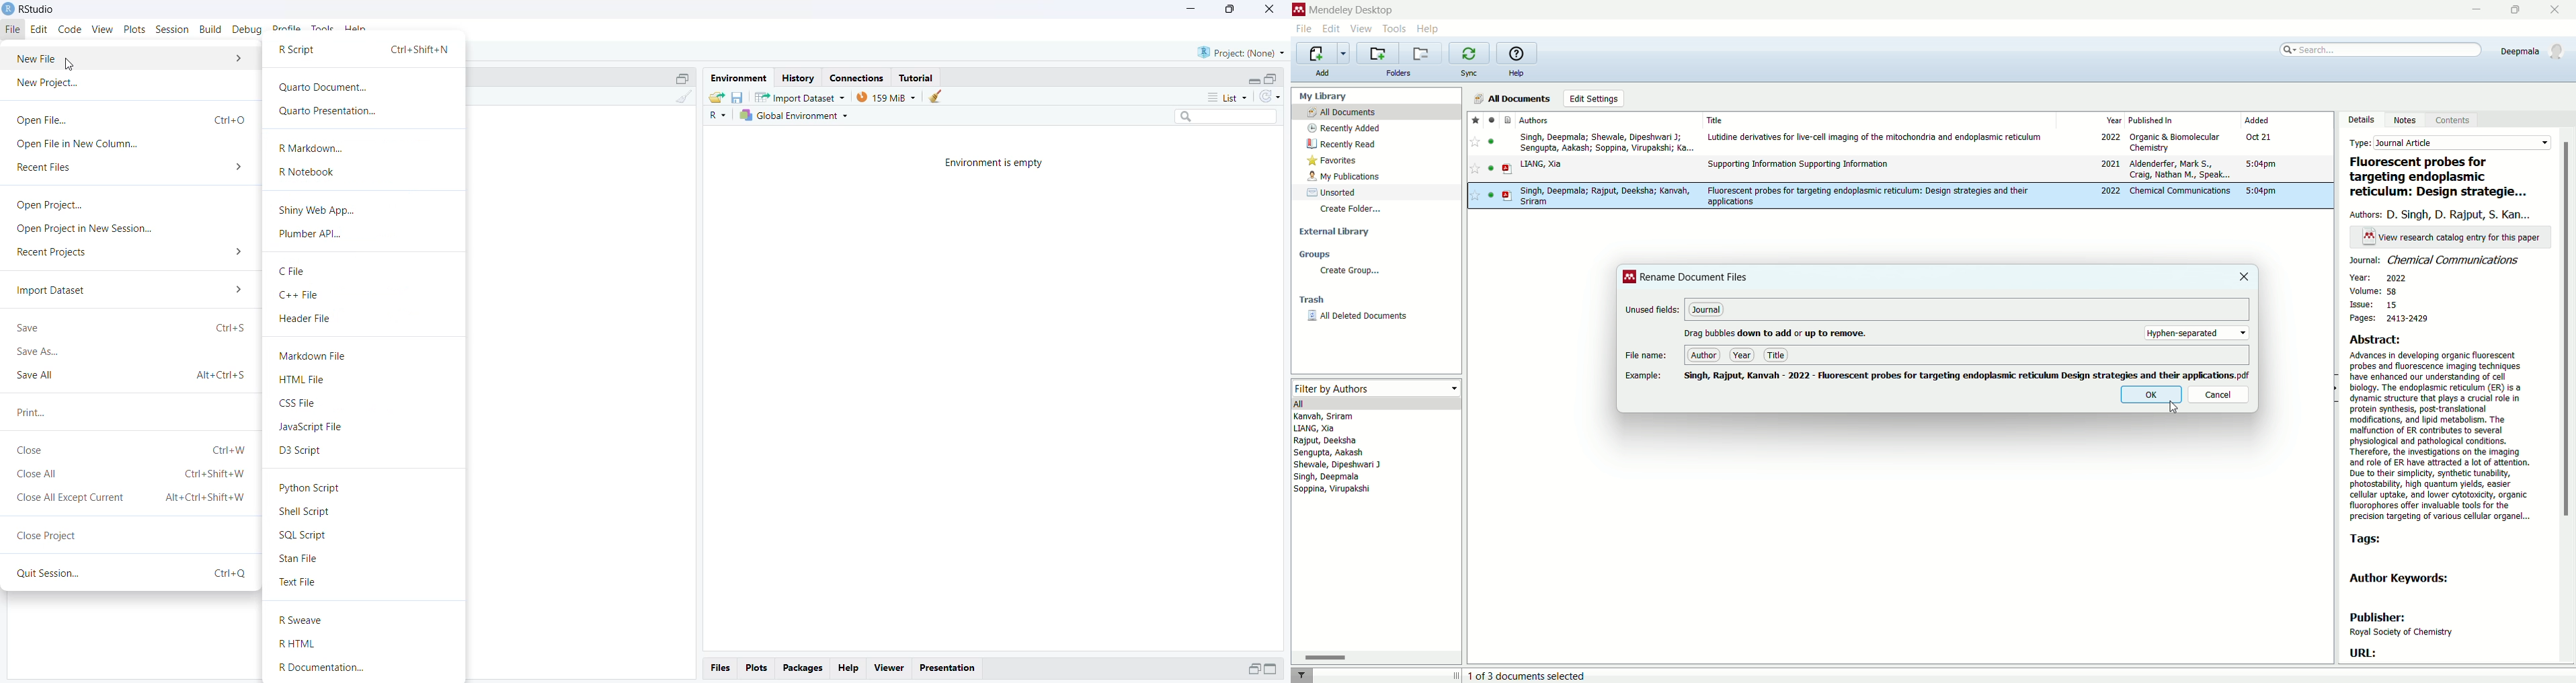 The width and height of the screenshot is (2576, 700). What do you see at coordinates (2453, 236) in the screenshot?
I see `text` at bounding box center [2453, 236].